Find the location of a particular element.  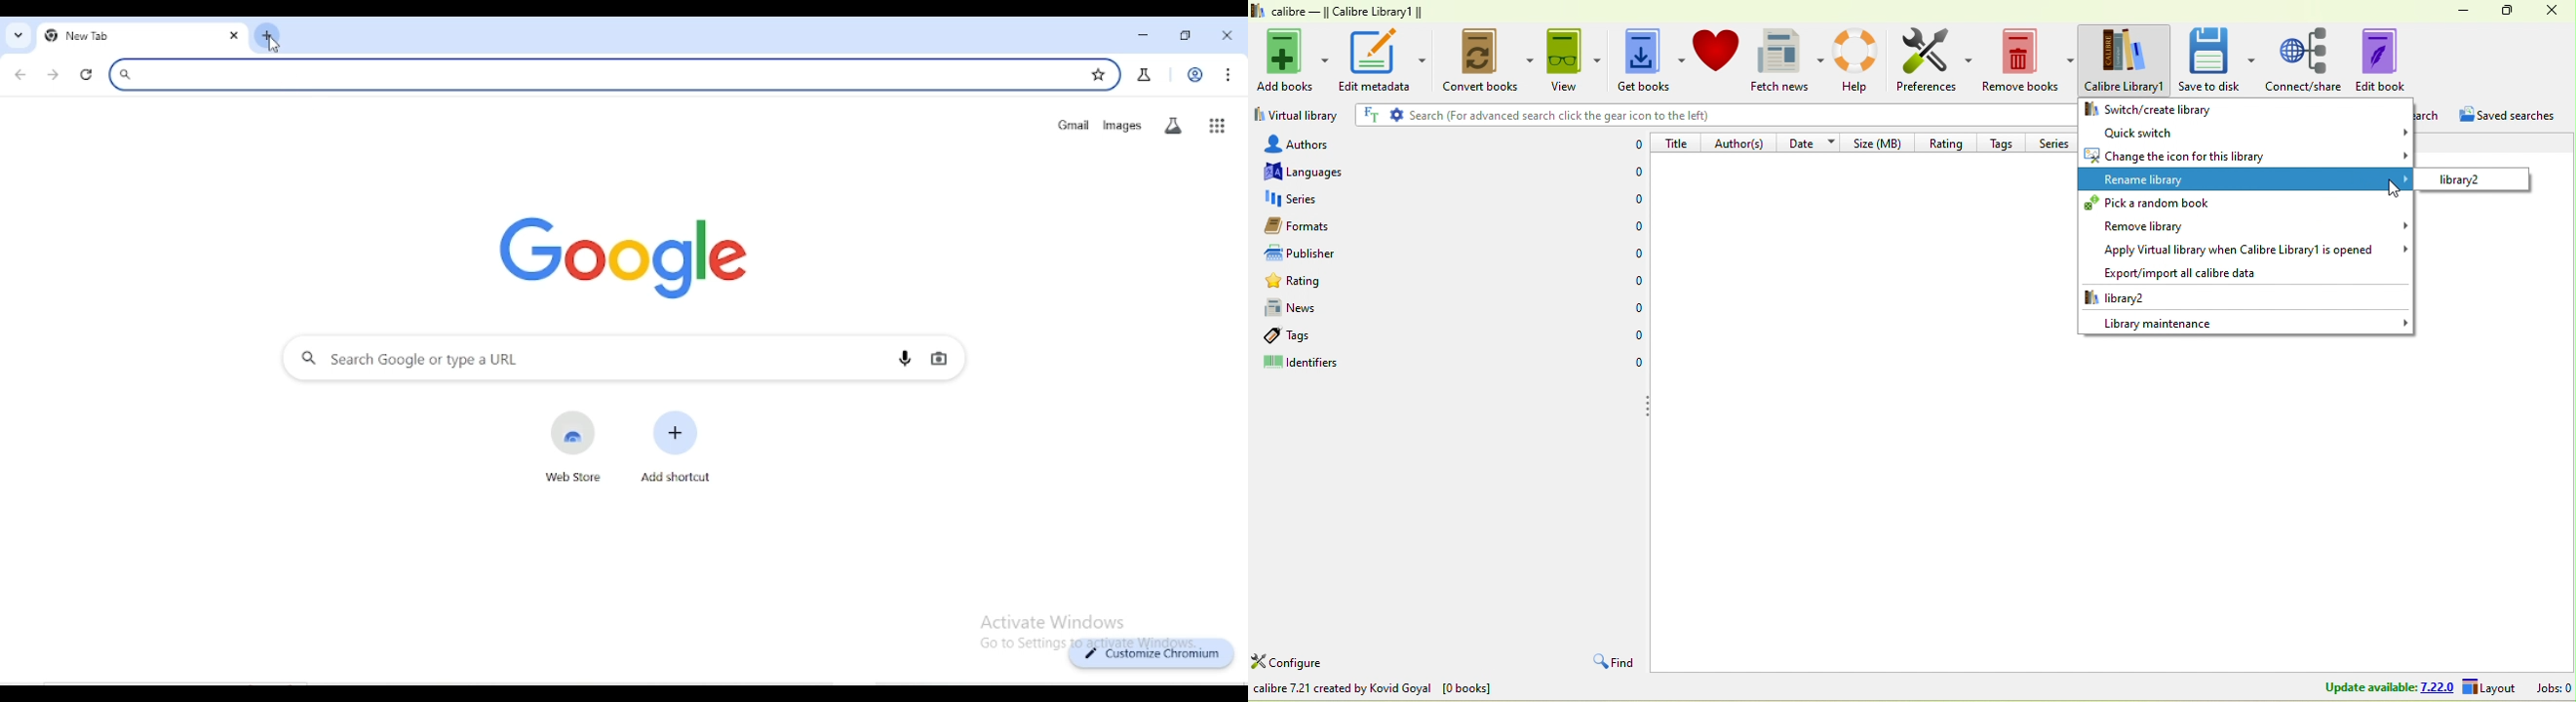

images is located at coordinates (1122, 126).